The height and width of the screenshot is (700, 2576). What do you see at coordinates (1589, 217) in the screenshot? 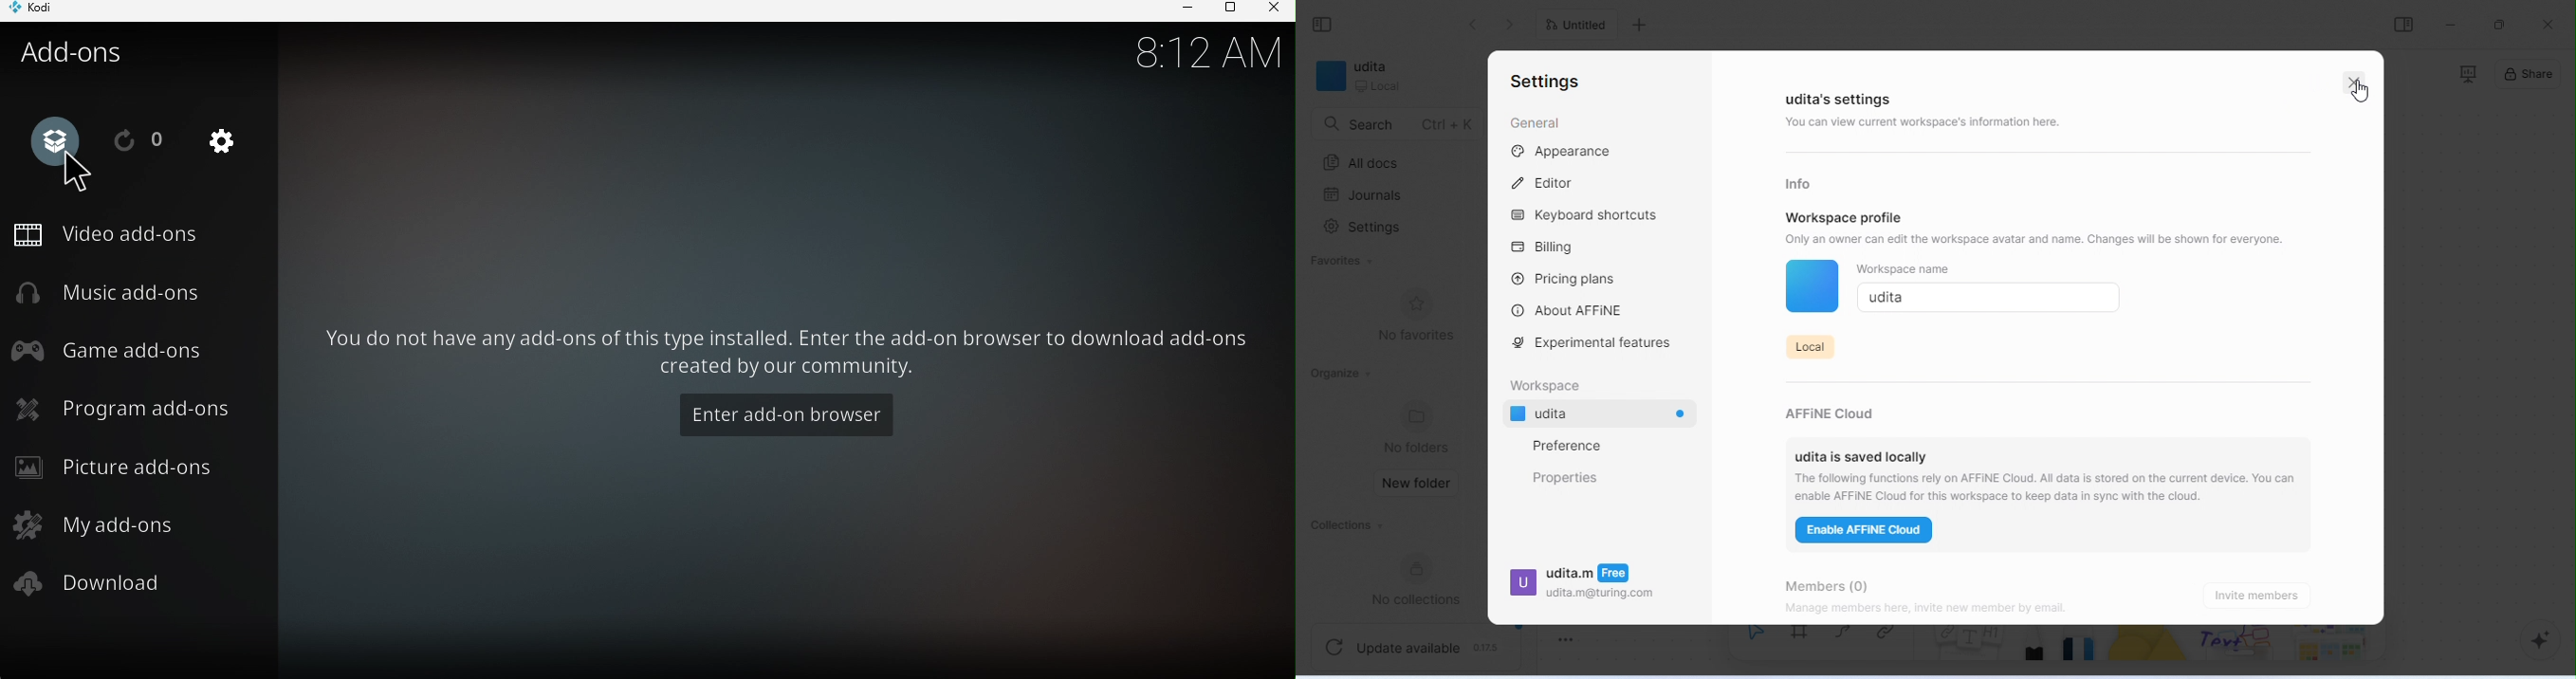
I see `keyboard shortcuts` at bounding box center [1589, 217].